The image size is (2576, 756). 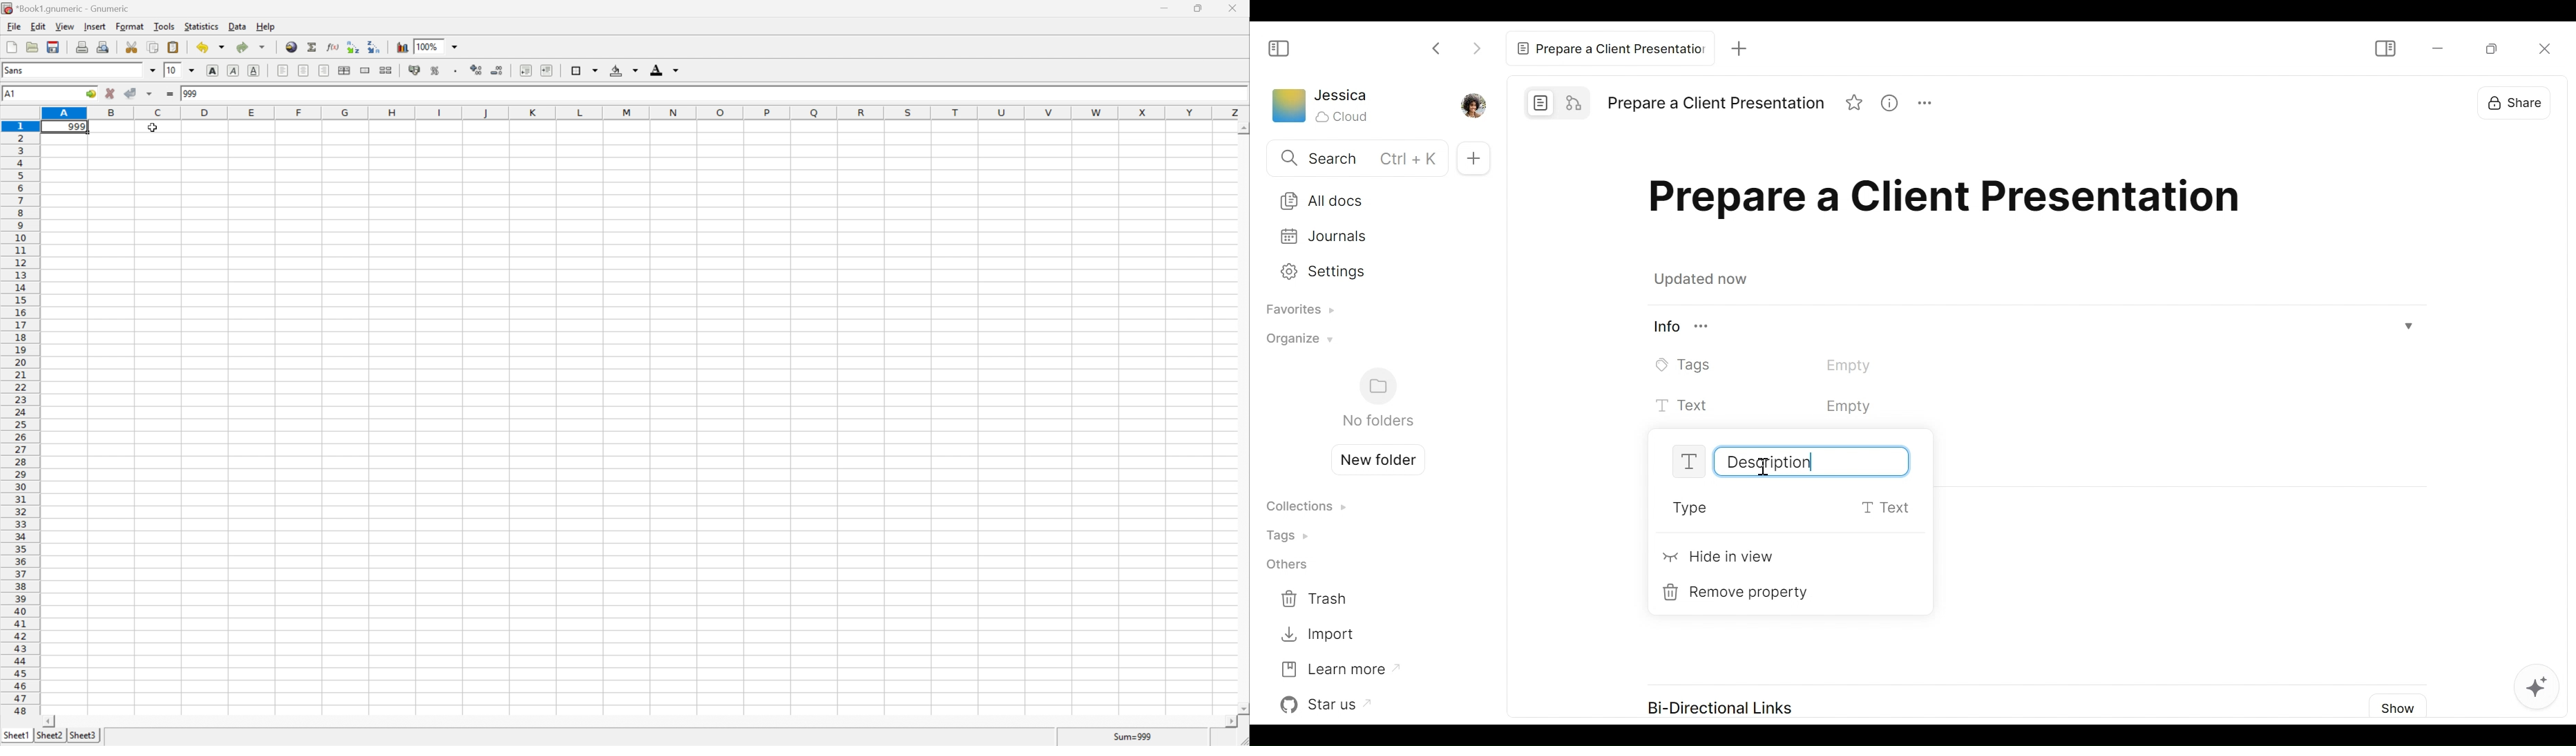 What do you see at coordinates (111, 93) in the screenshot?
I see `cancel change` at bounding box center [111, 93].